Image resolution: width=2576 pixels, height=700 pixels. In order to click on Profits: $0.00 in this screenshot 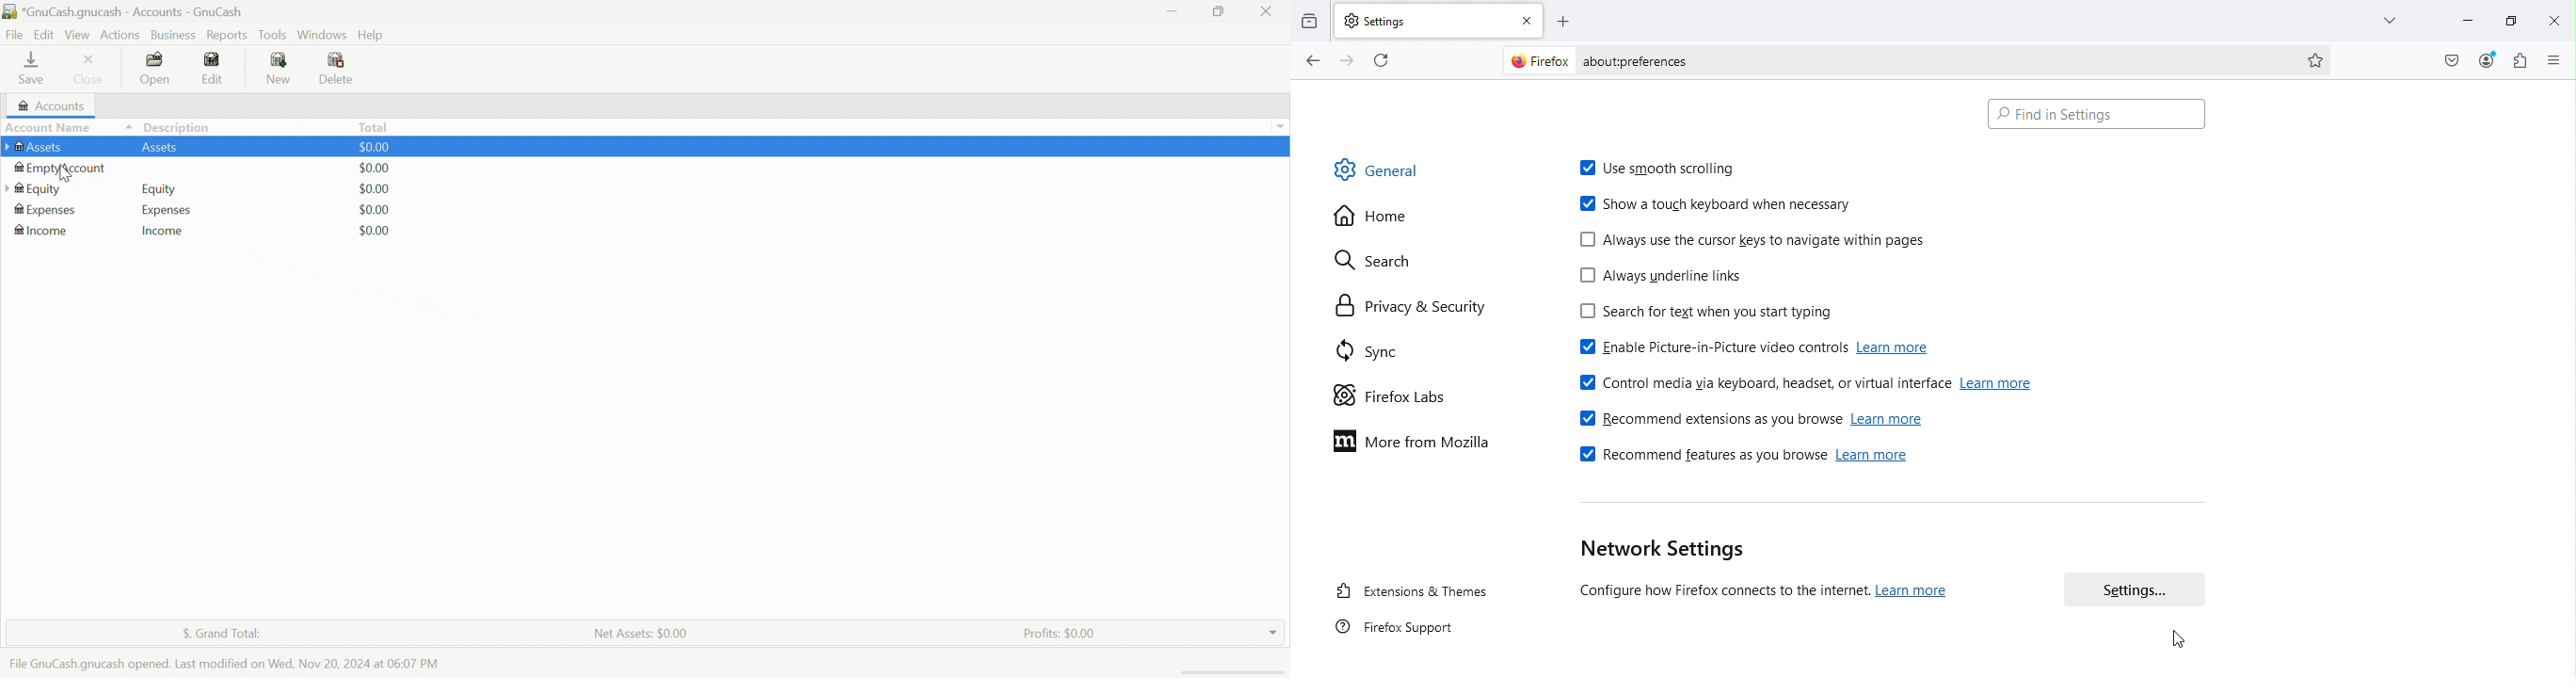, I will do `click(1062, 634)`.